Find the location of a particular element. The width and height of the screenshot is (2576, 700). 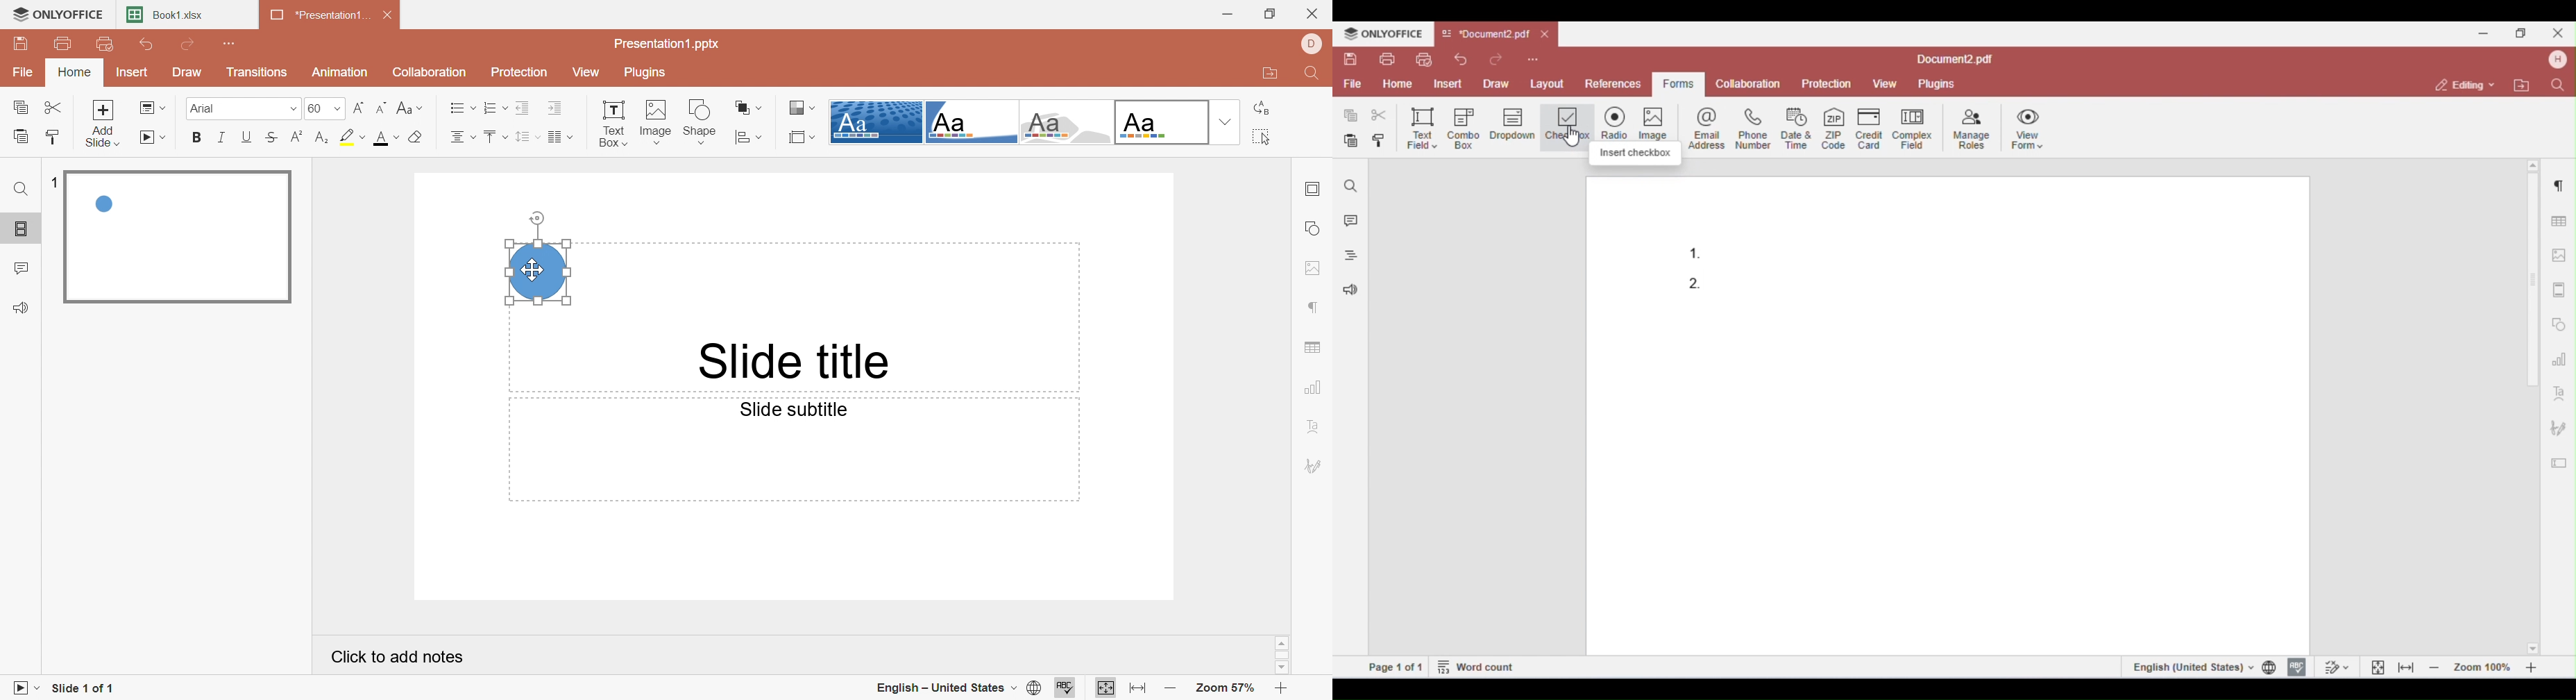

Slide is located at coordinates (178, 238).